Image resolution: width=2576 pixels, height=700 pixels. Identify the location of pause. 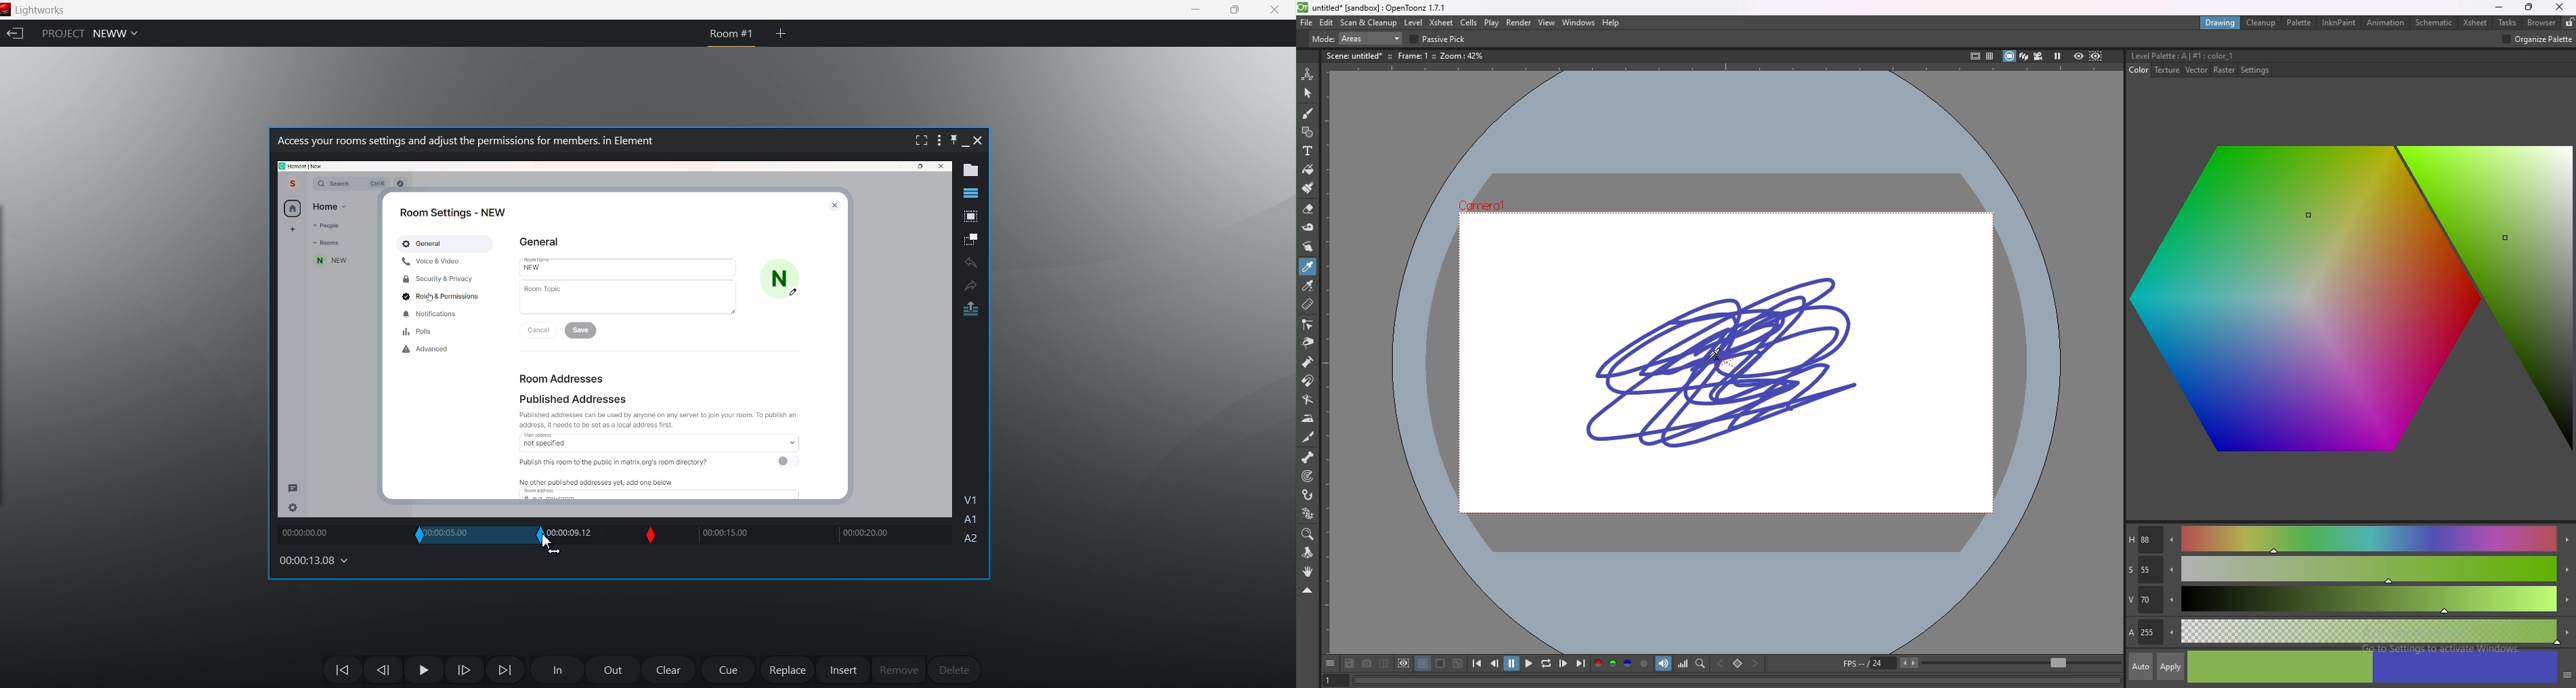
(1511, 663).